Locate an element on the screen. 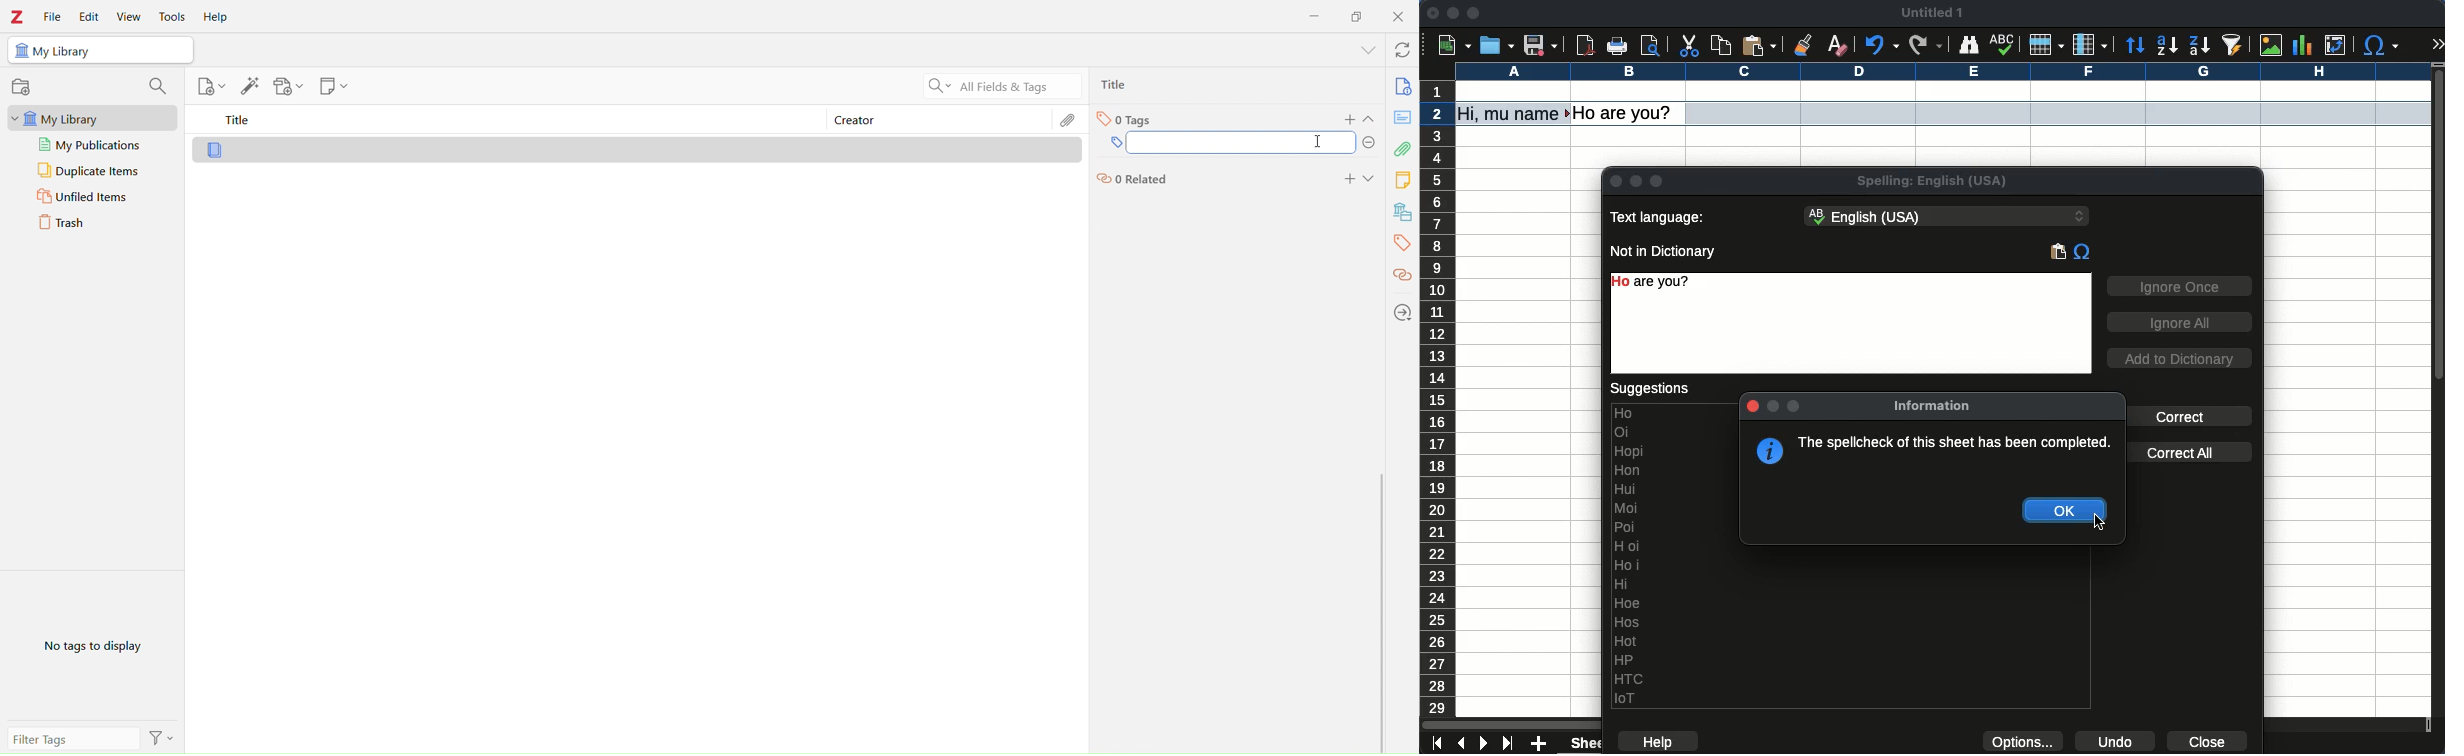 This screenshot has height=756, width=2464. copy is located at coordinates (1721, 46).